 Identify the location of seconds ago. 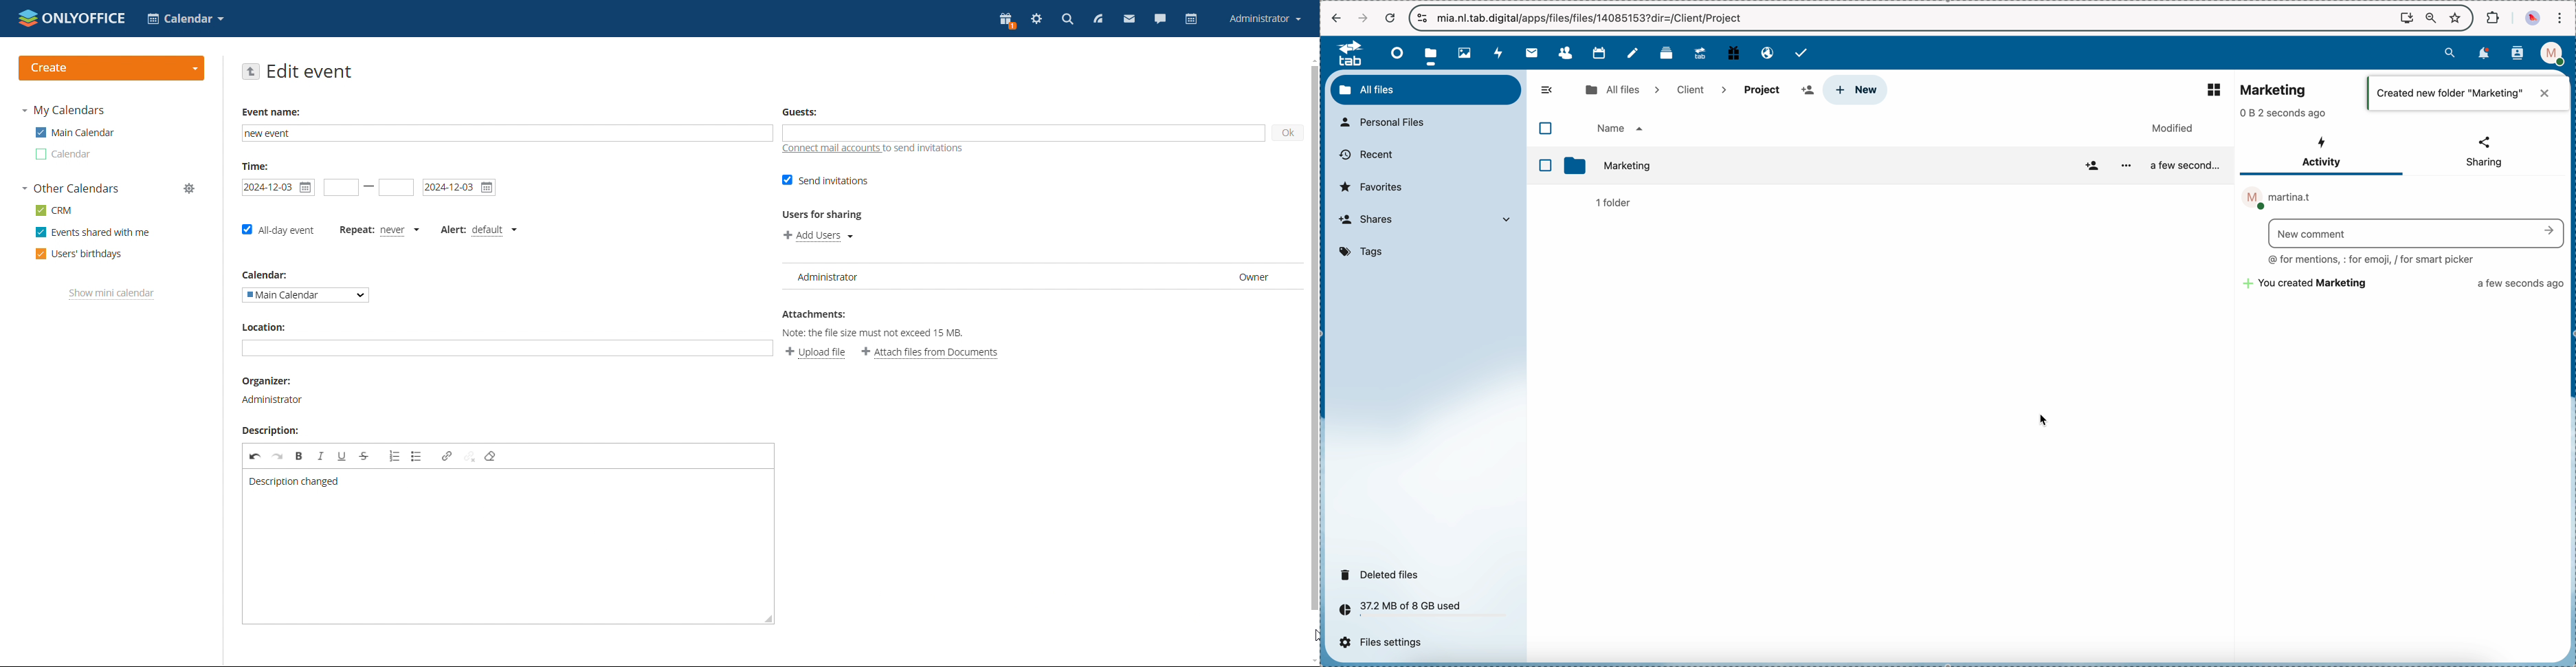
(2283, 115).